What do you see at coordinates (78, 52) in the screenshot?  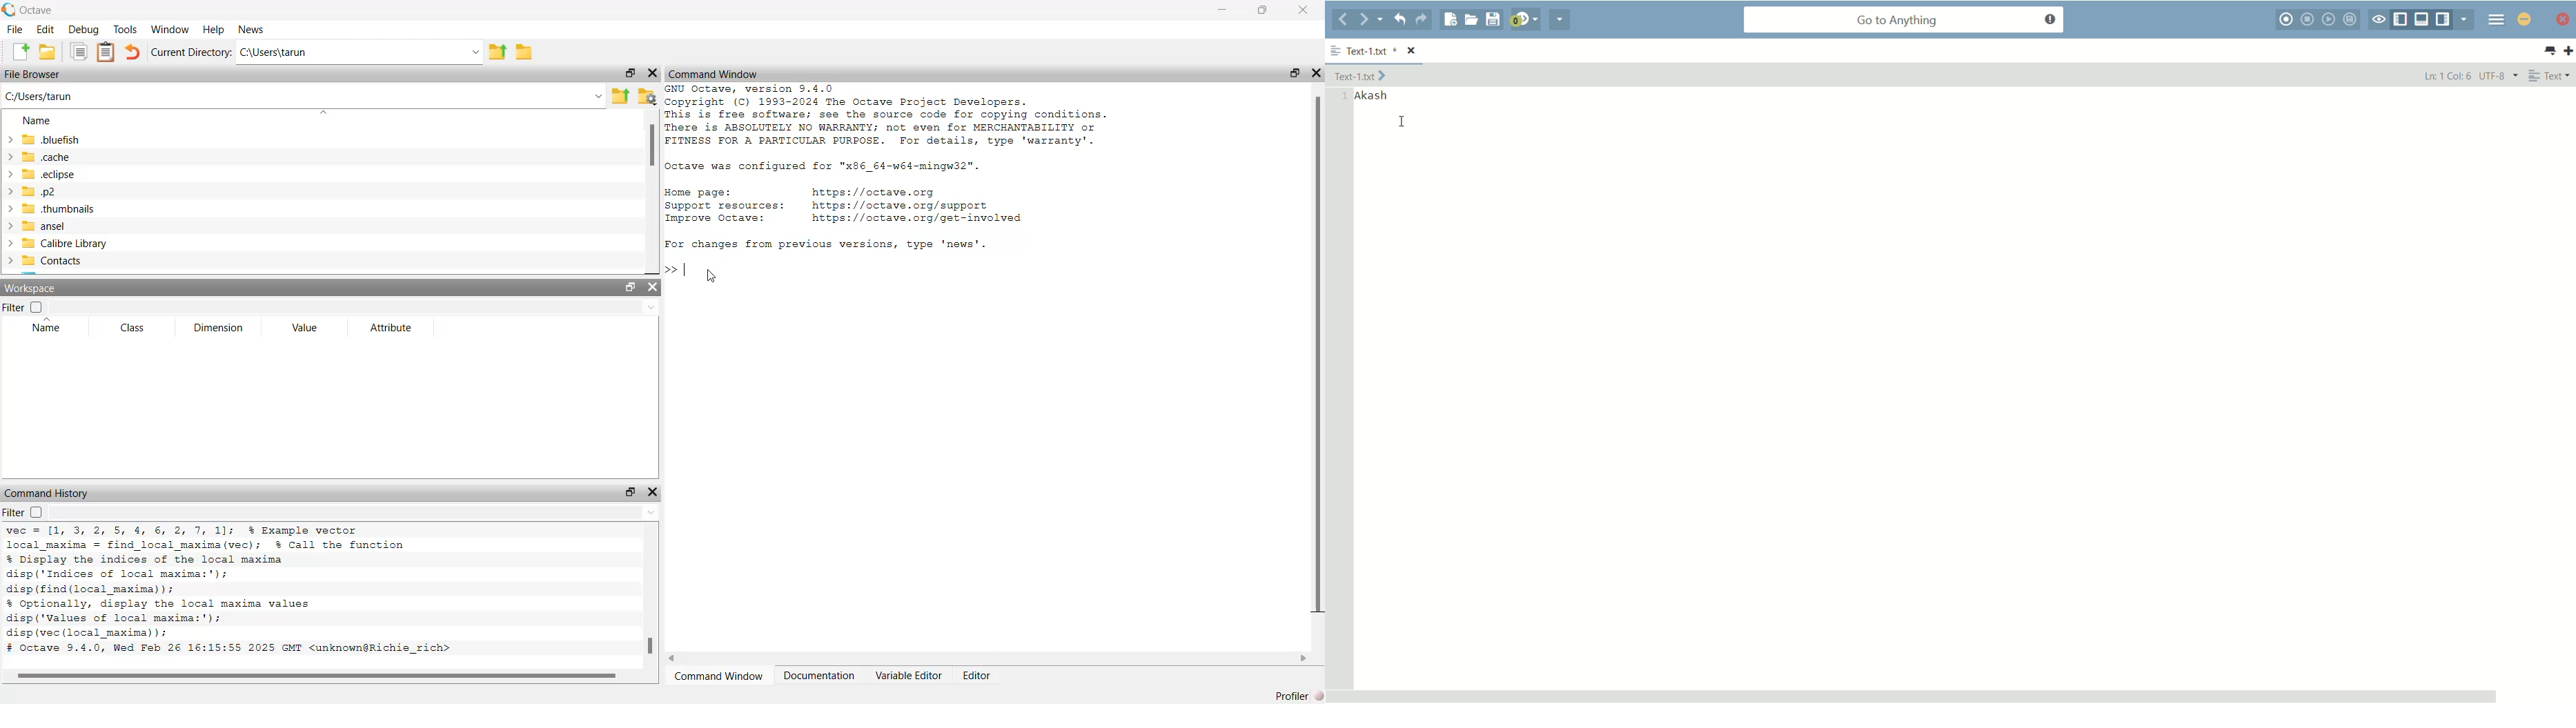 I see `Copy` at bounding box center [78, 52].